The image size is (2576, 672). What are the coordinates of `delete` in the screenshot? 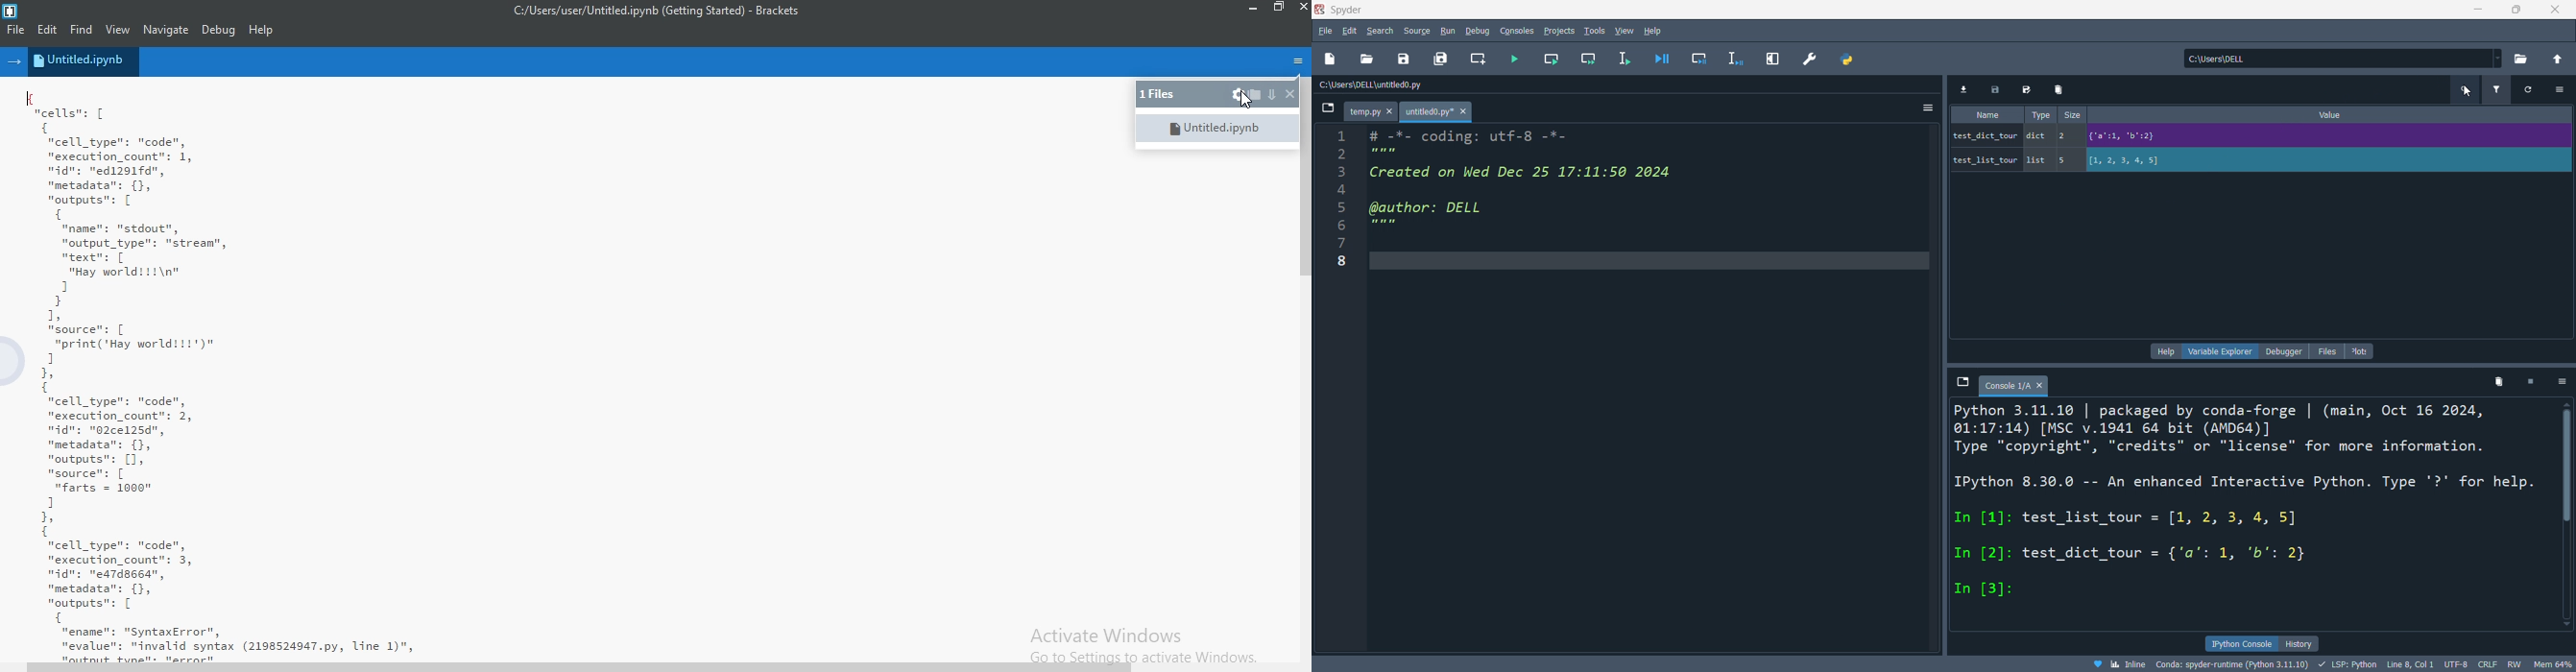 It's located at (2056, 88).